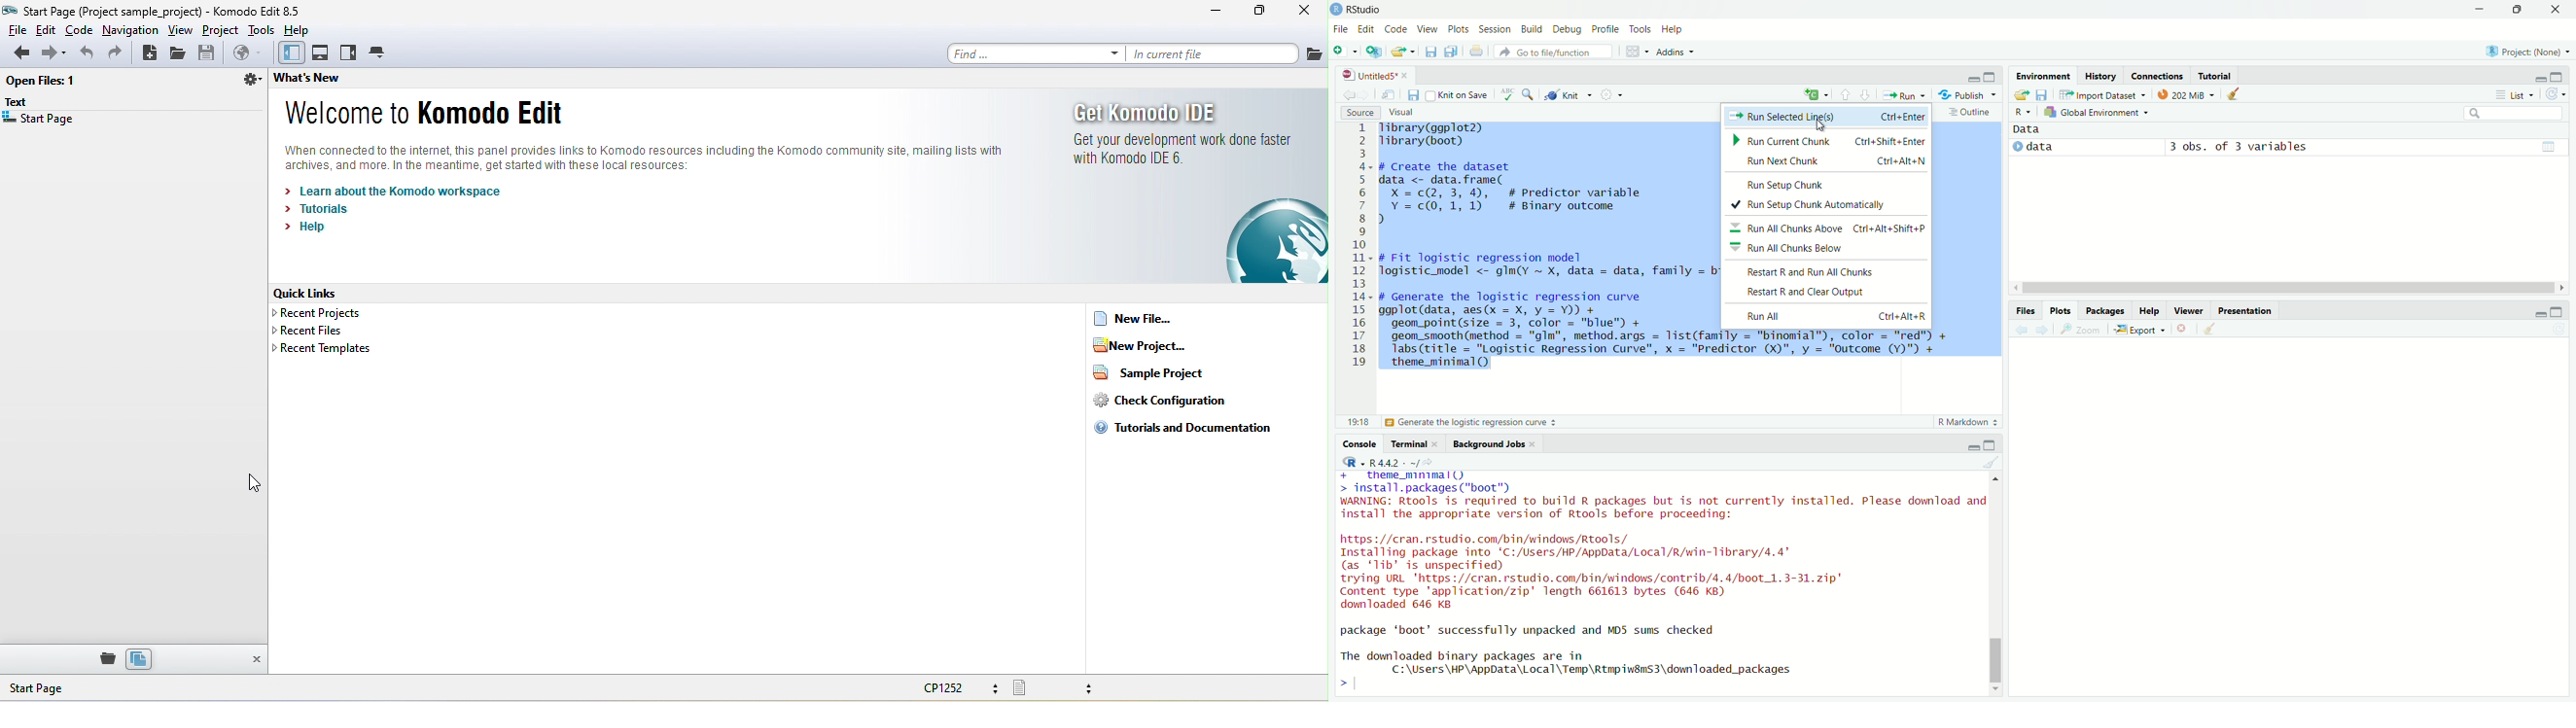 Image resolution: width=2576 pixels, height=728 pixels. I want to click on Publish, so click(1967, 94).